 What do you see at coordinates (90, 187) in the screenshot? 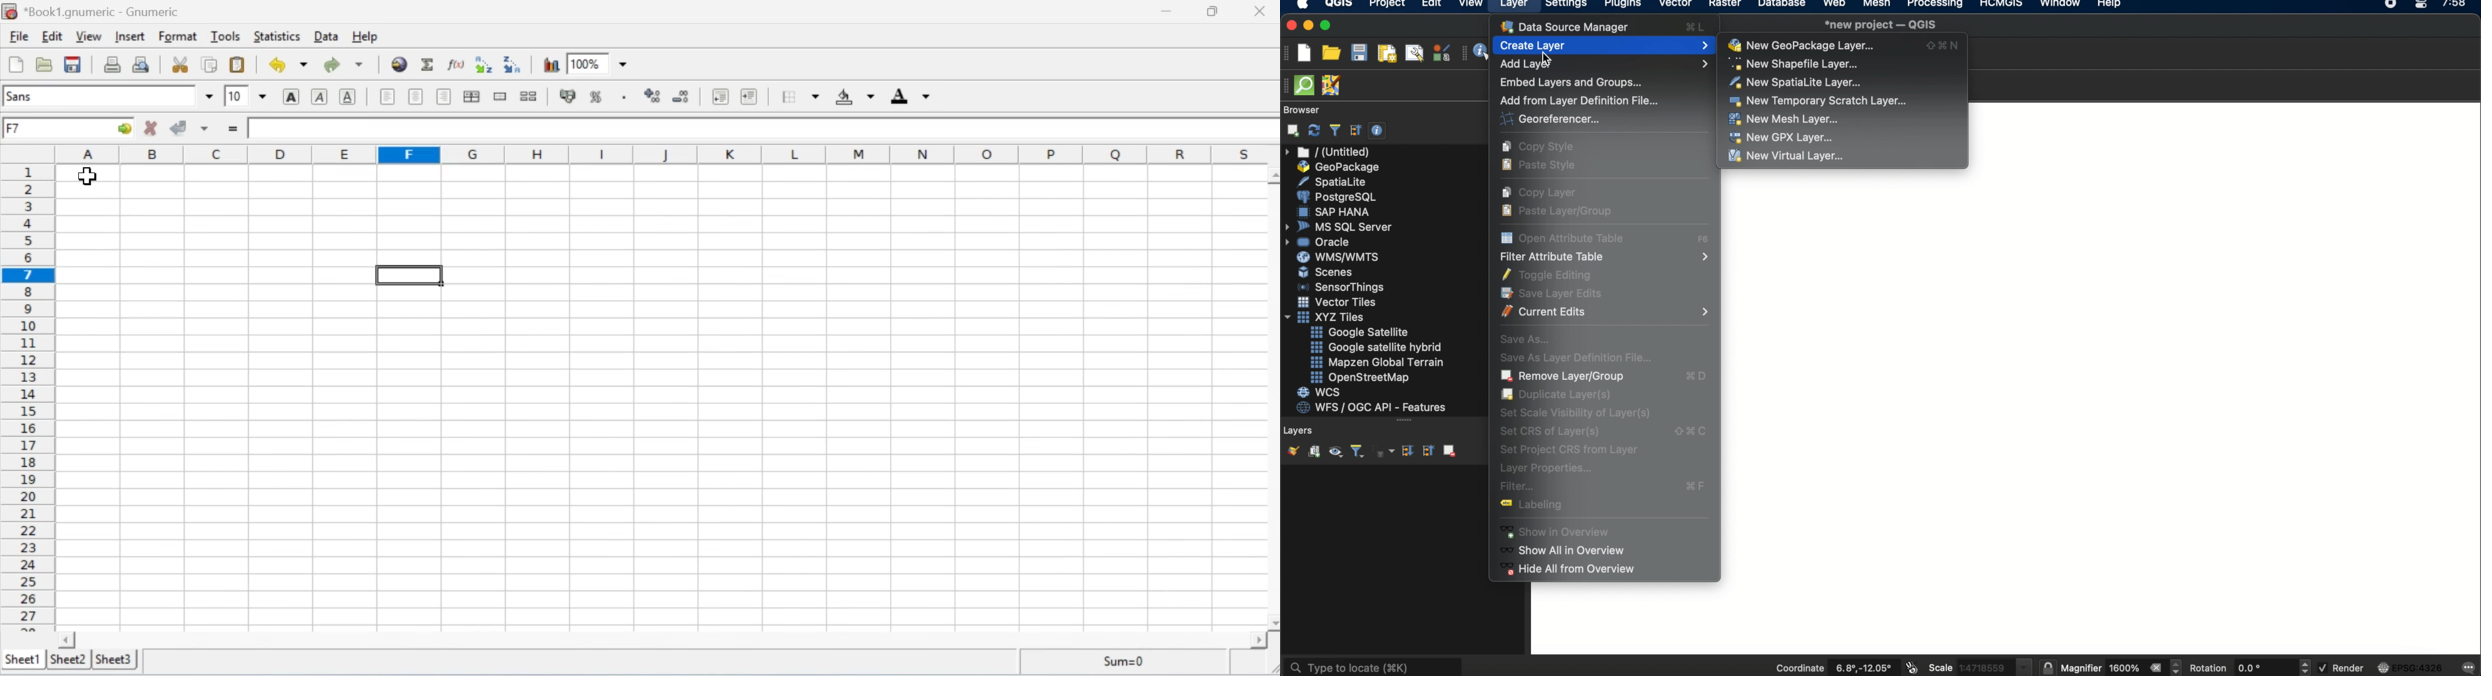
I see `Cursor hovering on cell A1` at bounding box center [90, 187].